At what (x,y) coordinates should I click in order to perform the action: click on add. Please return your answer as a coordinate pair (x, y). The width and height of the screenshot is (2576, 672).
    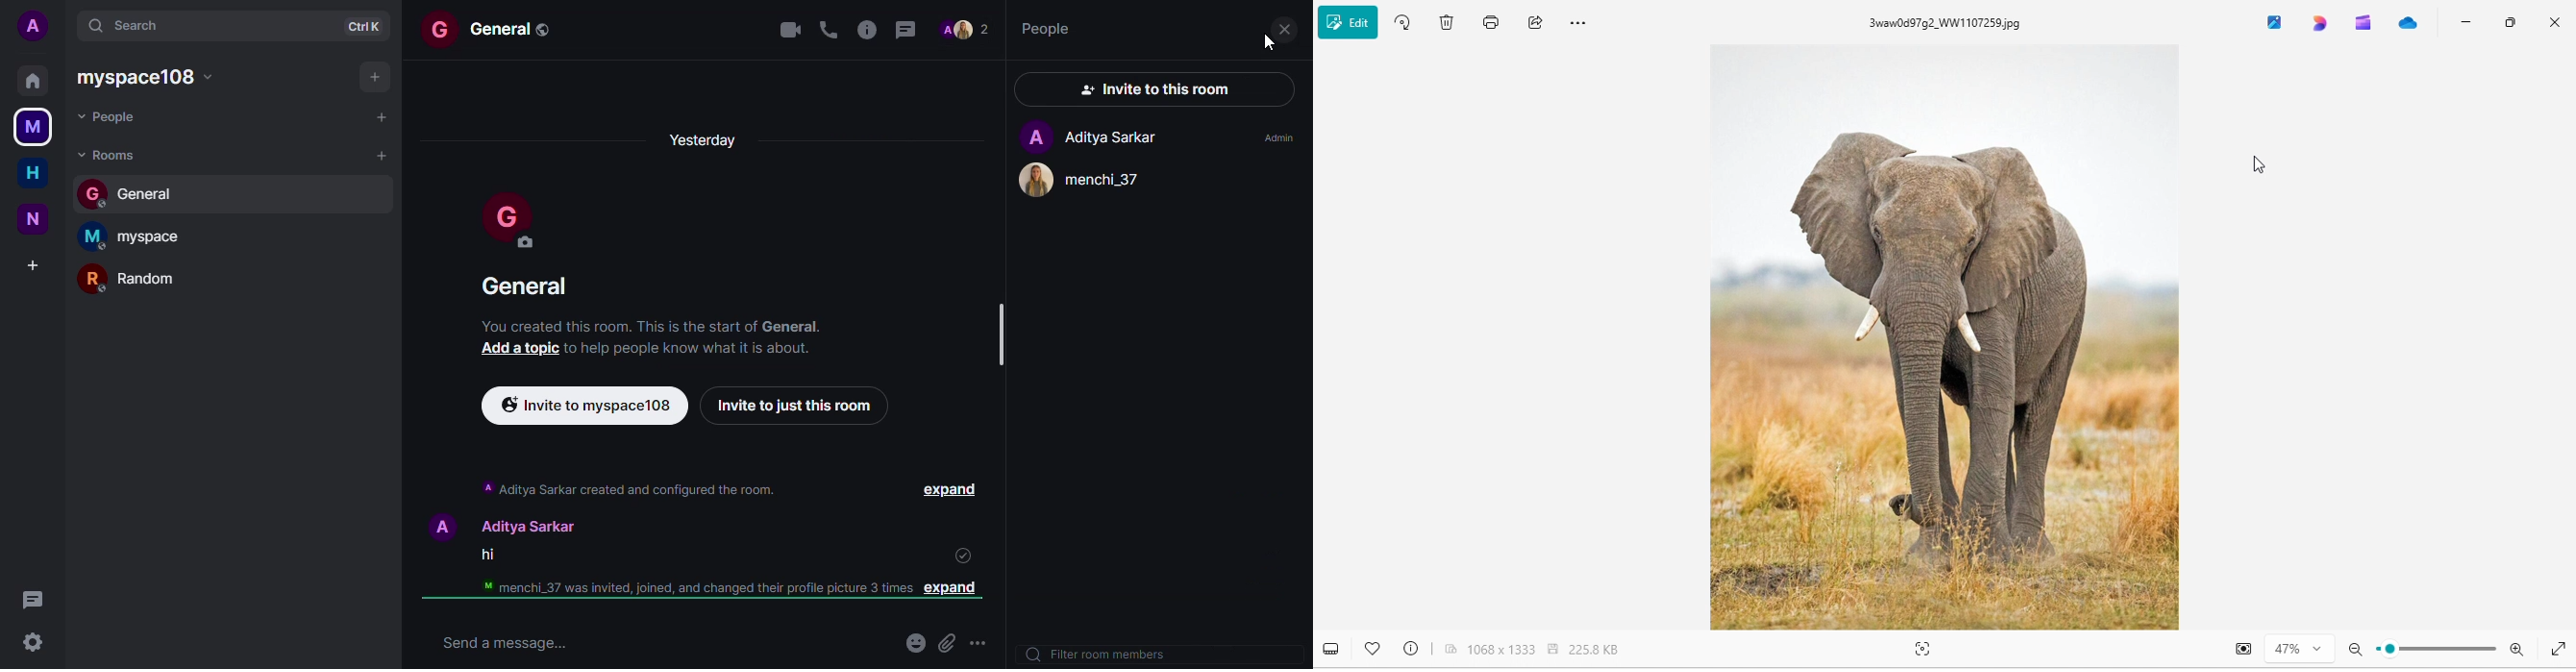
    Looking at the image, I should click on (388, 159).